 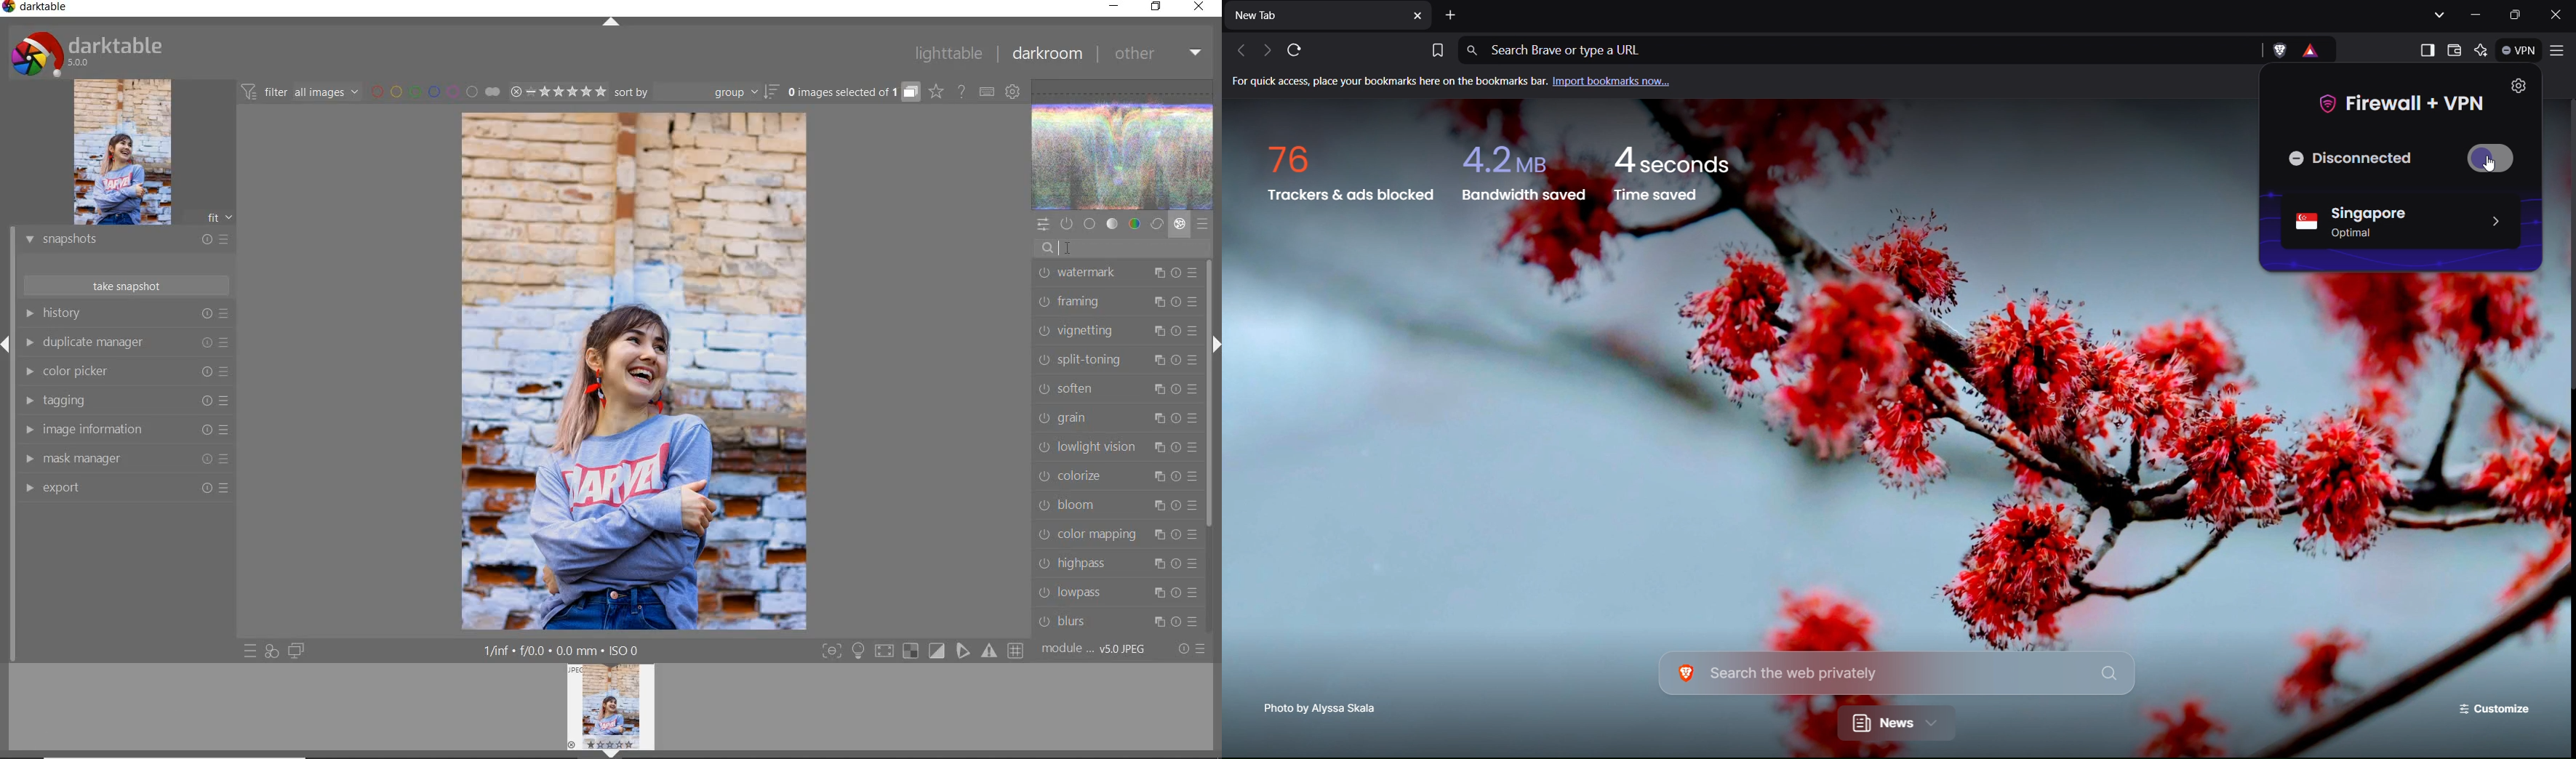 I want to click on News, so click(x=1898, y=723).